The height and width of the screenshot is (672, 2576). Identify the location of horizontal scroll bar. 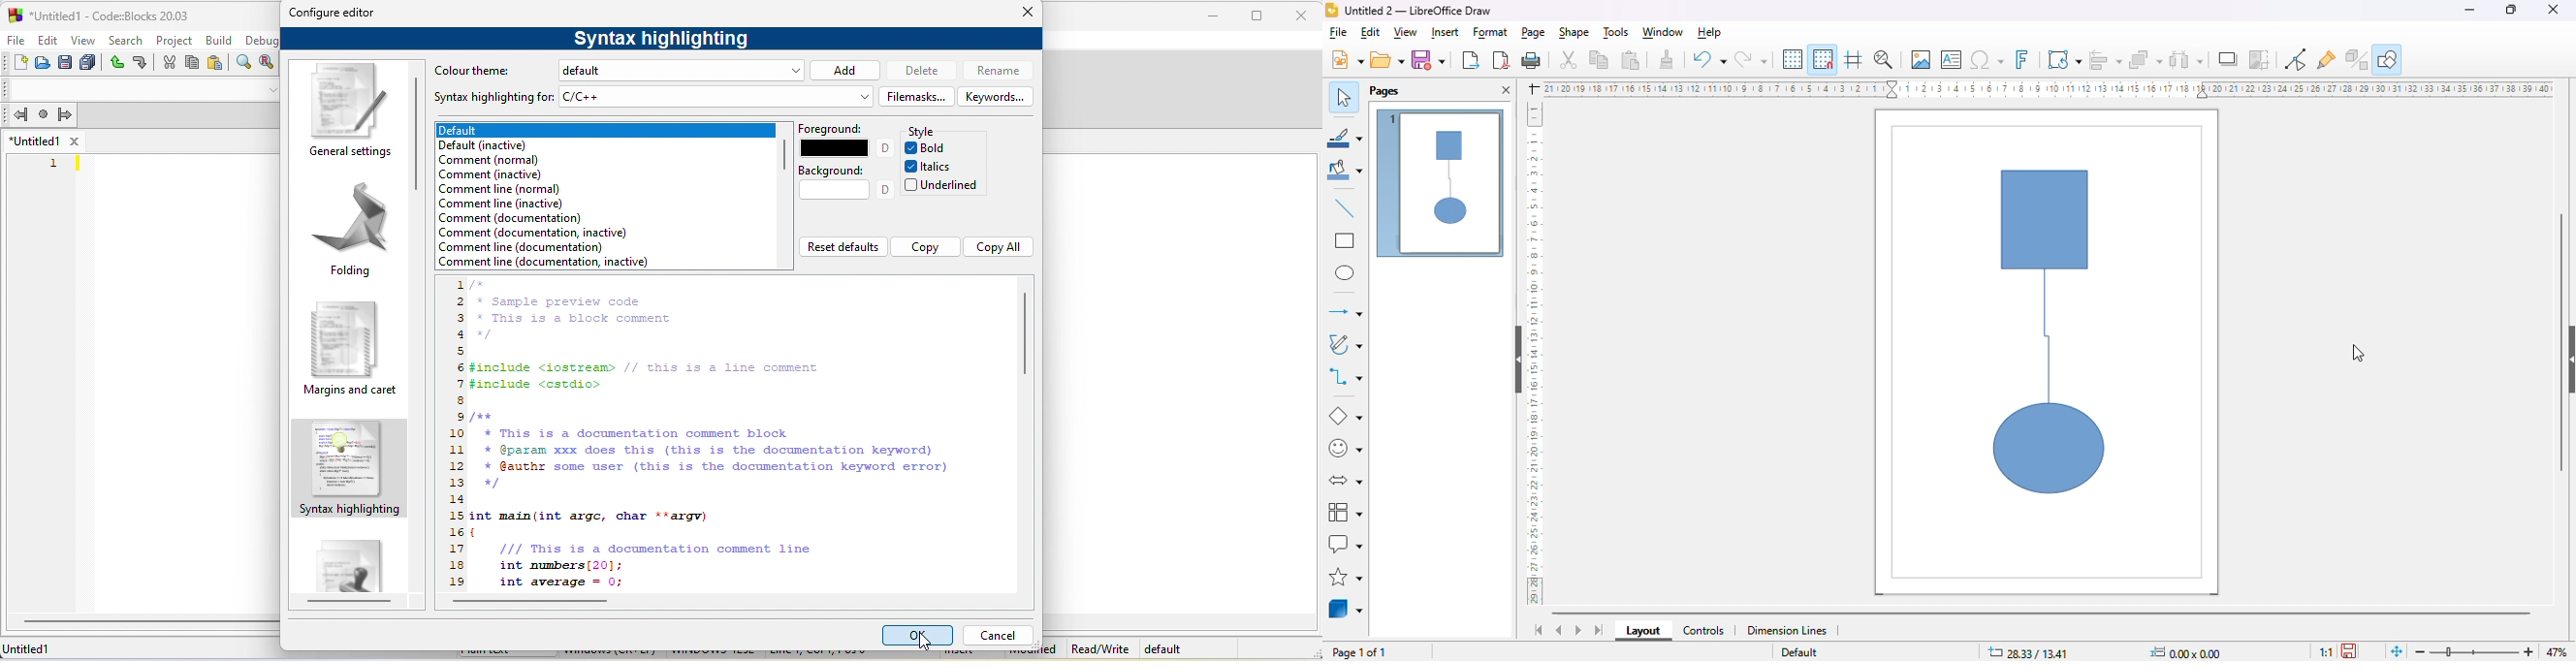
(536, 603).